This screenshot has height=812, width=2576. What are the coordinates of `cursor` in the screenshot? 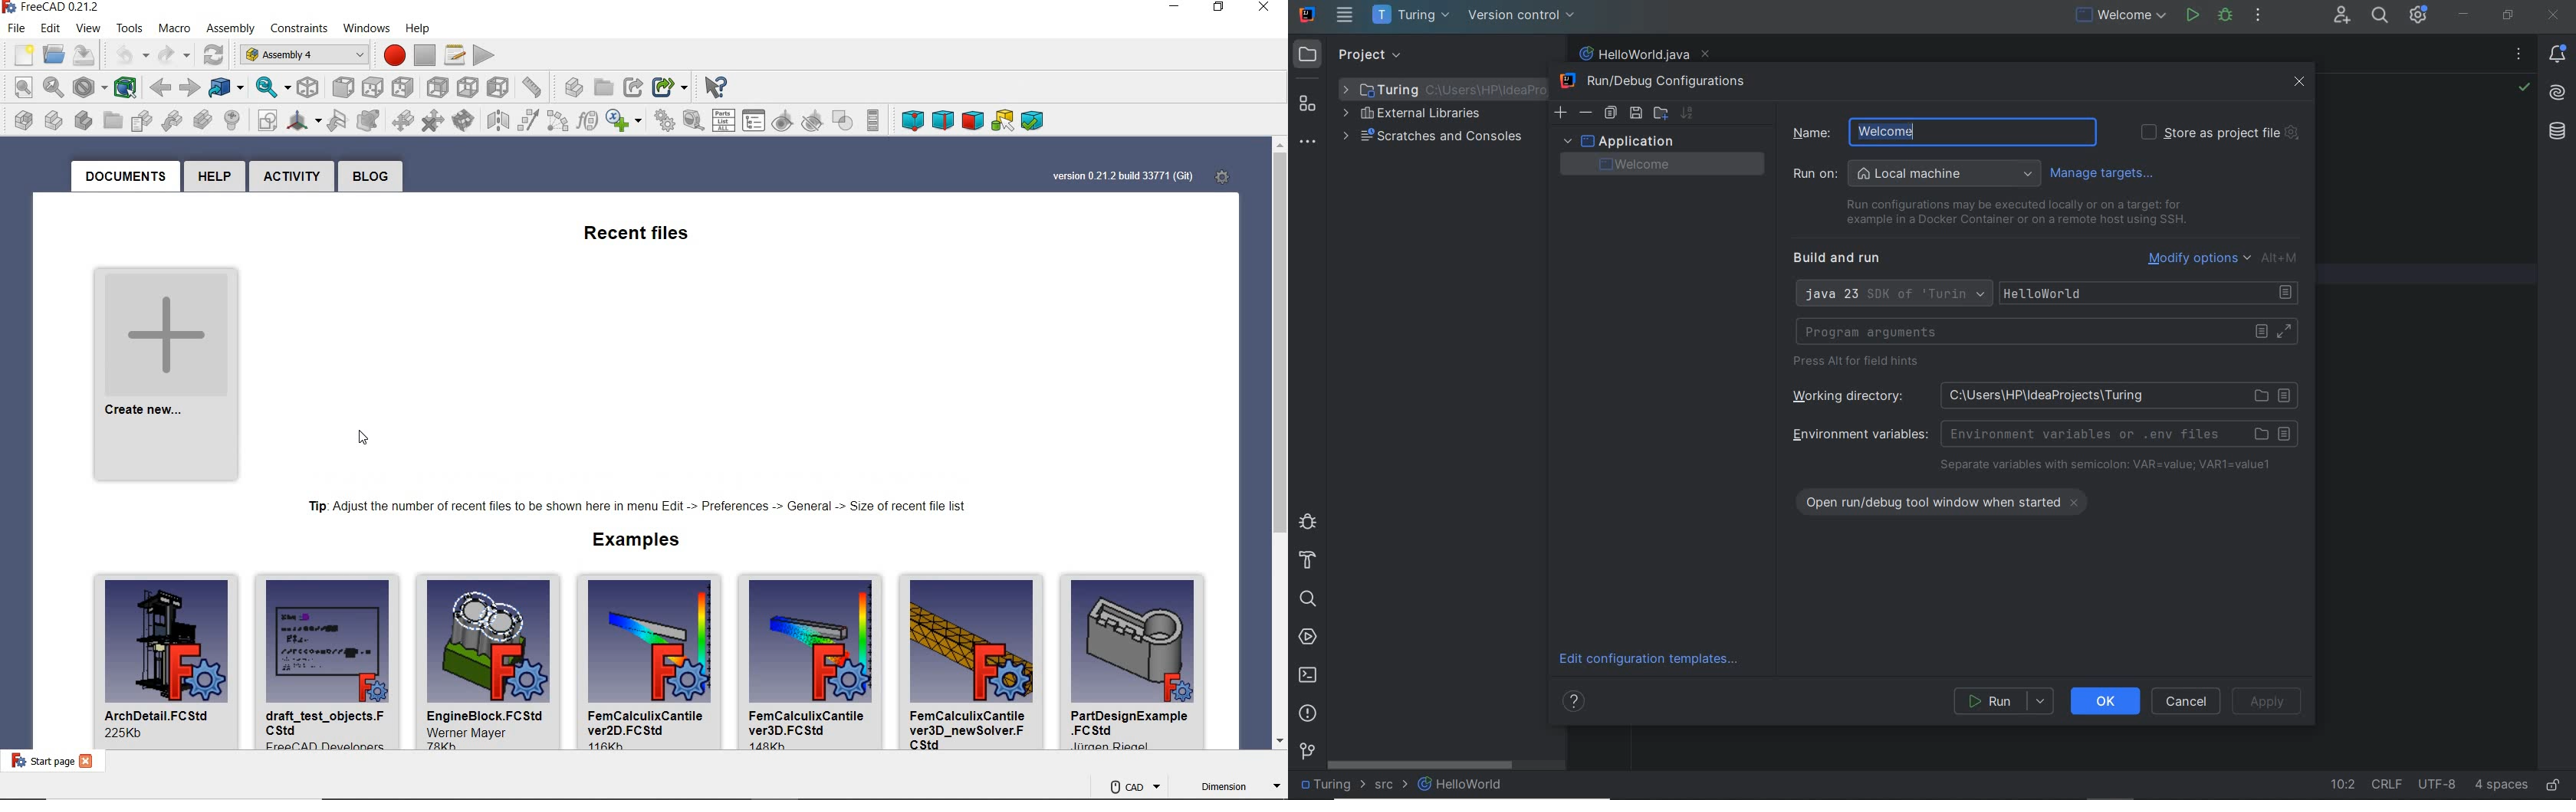 It's located at (356, 441).